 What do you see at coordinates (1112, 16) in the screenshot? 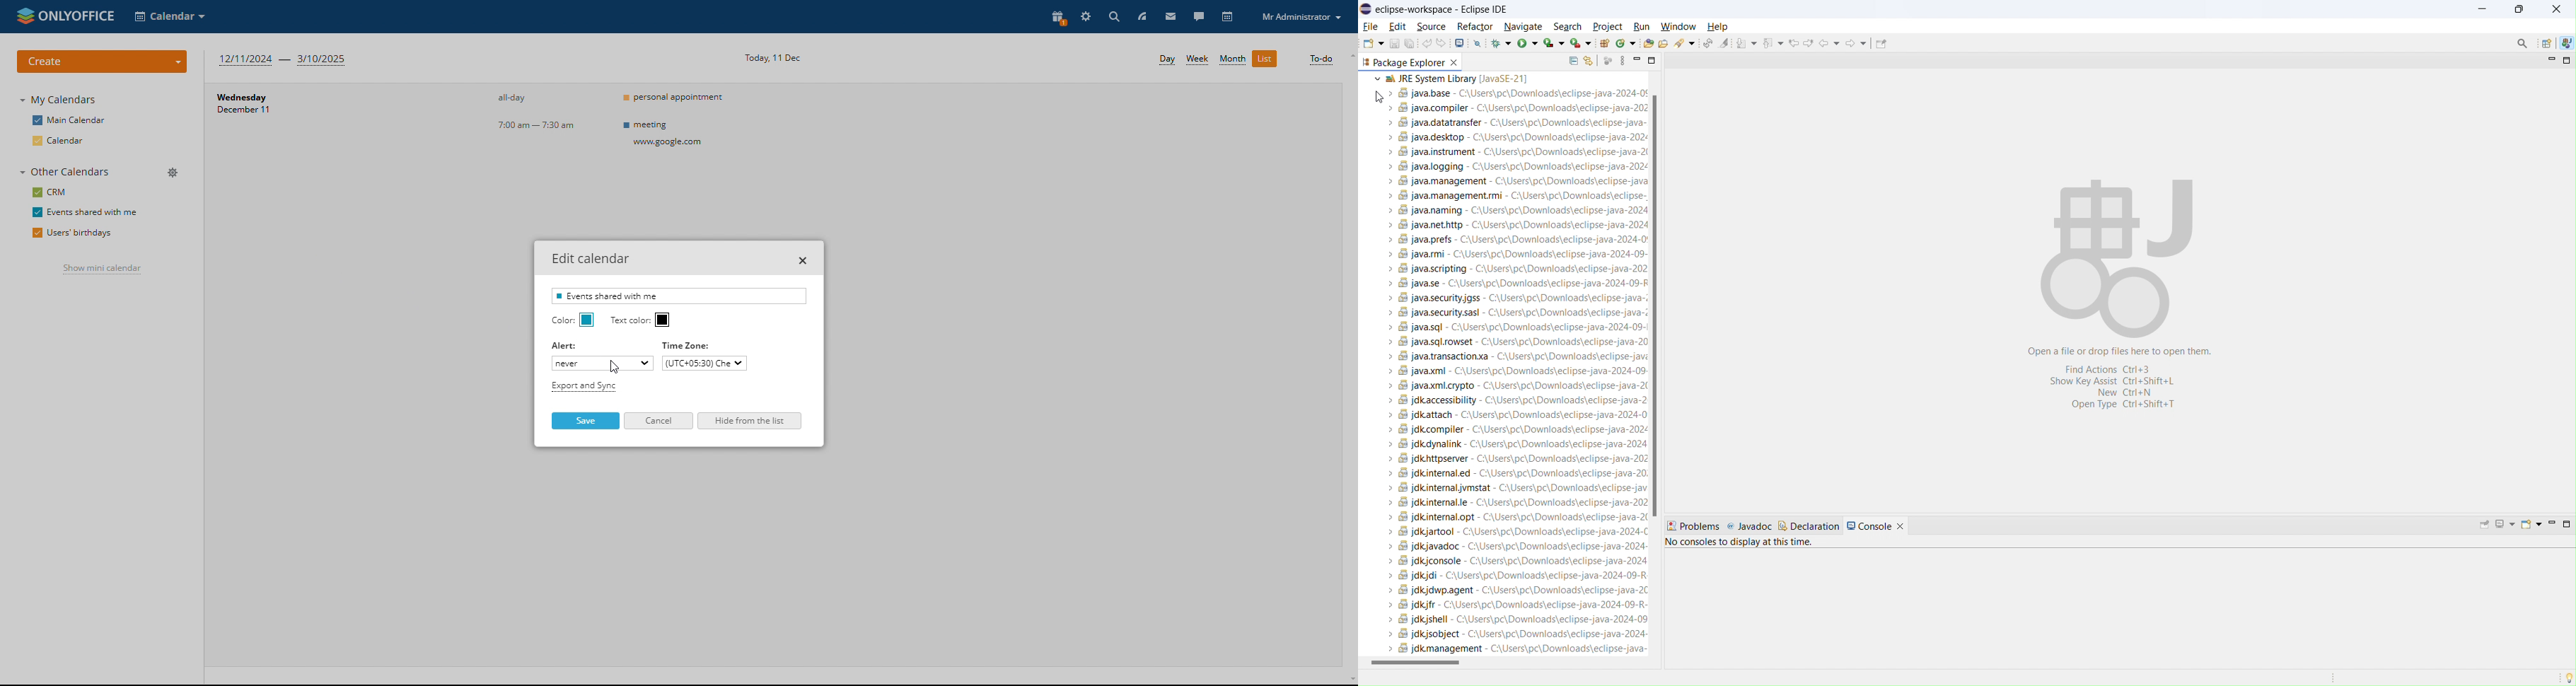
I see `search` at bounding box center [1112, 16].